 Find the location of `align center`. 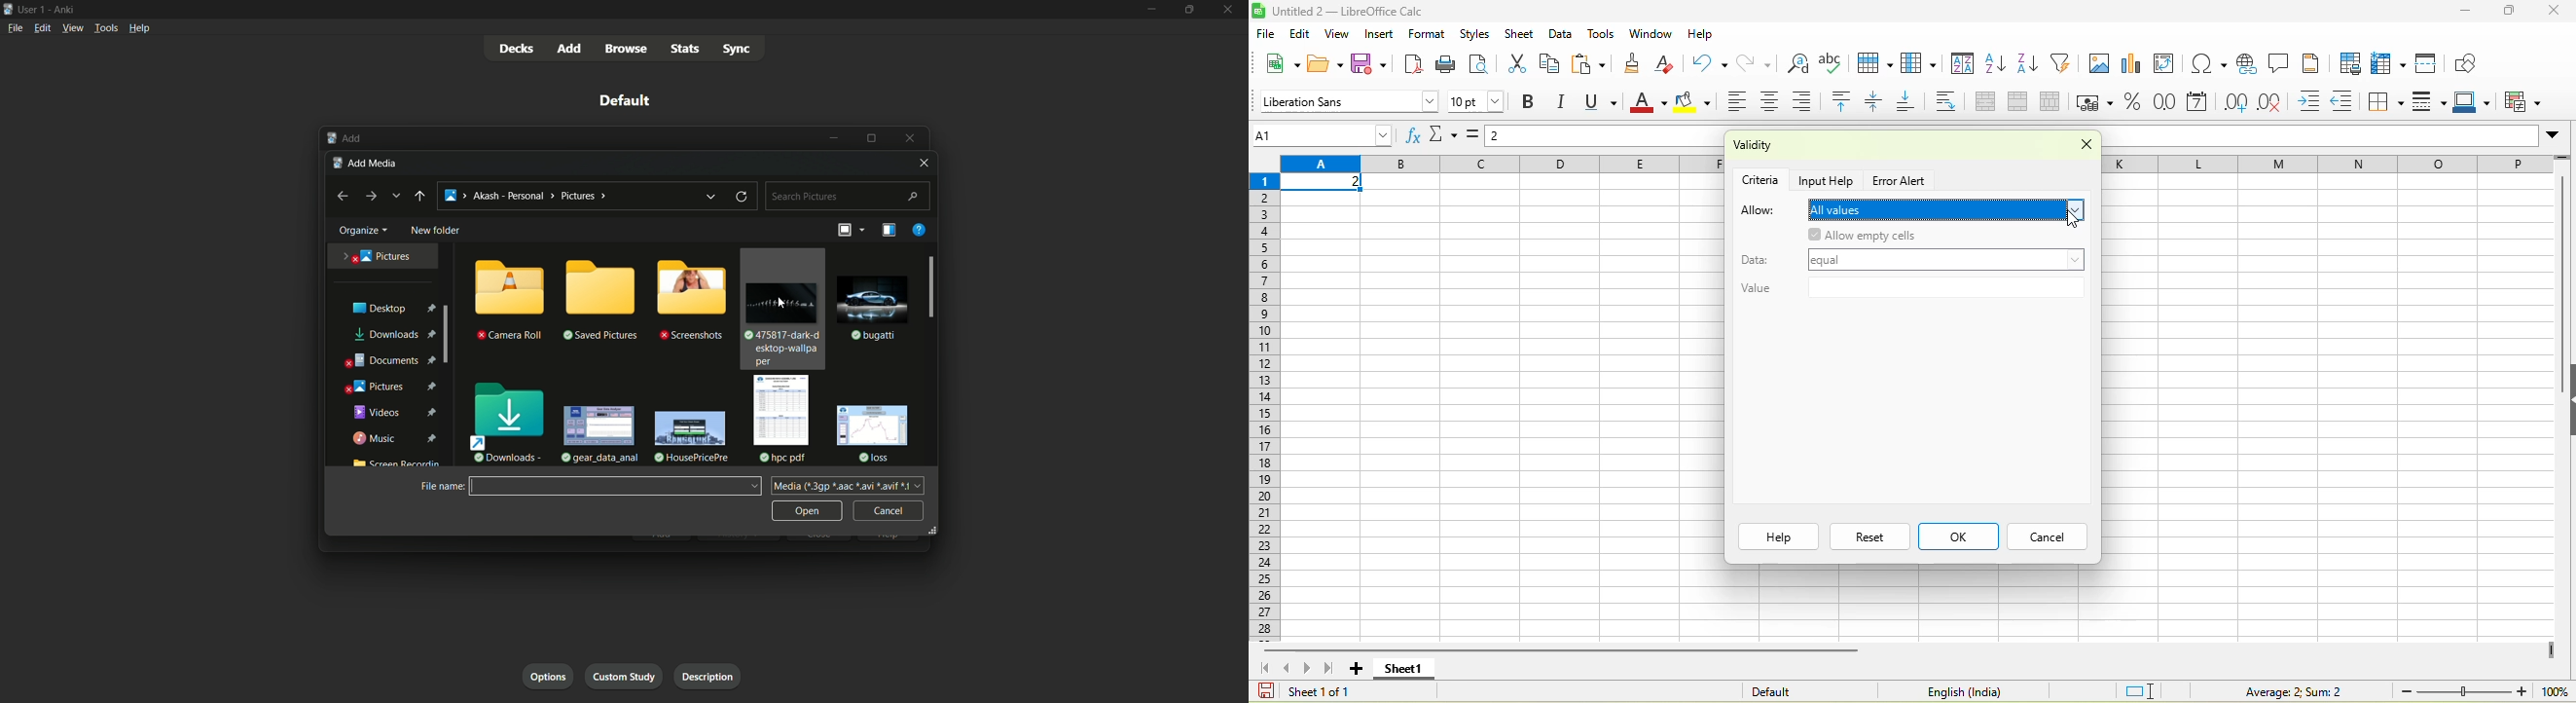

align center is located at coordinates (1773, 103).